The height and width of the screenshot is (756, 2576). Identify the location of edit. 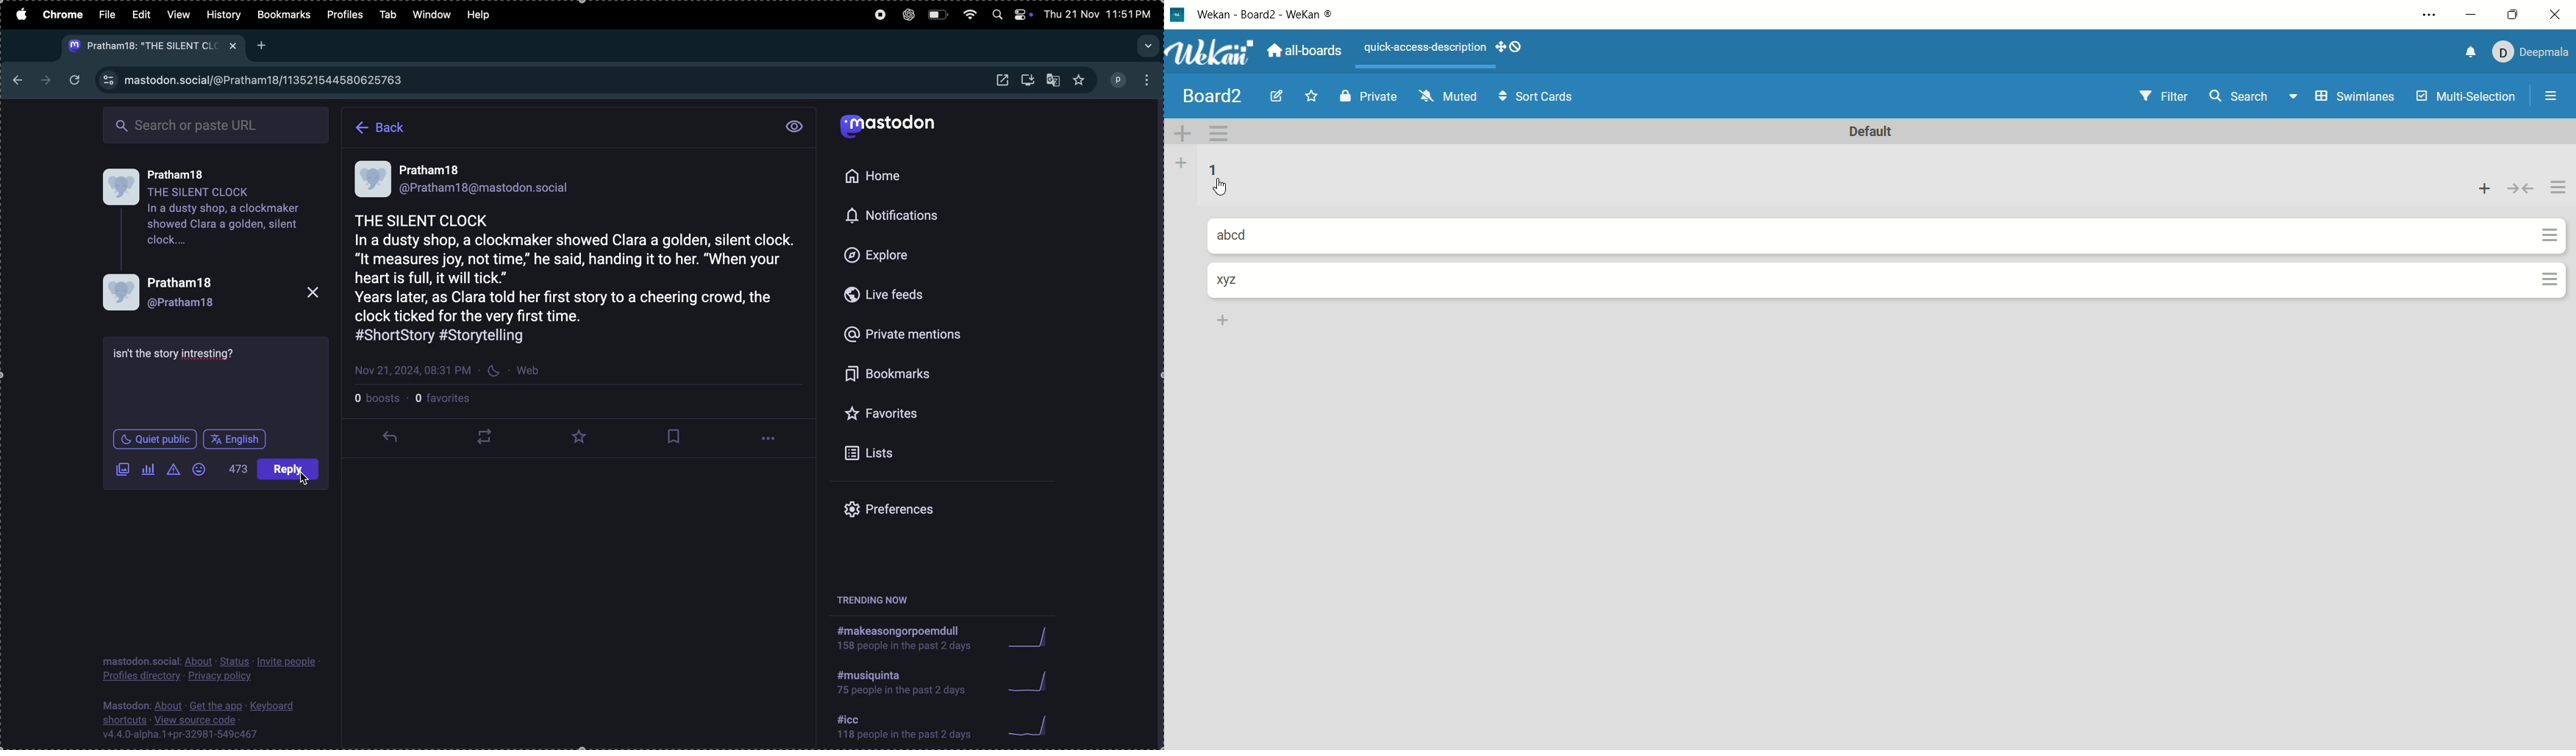
(140, 14).